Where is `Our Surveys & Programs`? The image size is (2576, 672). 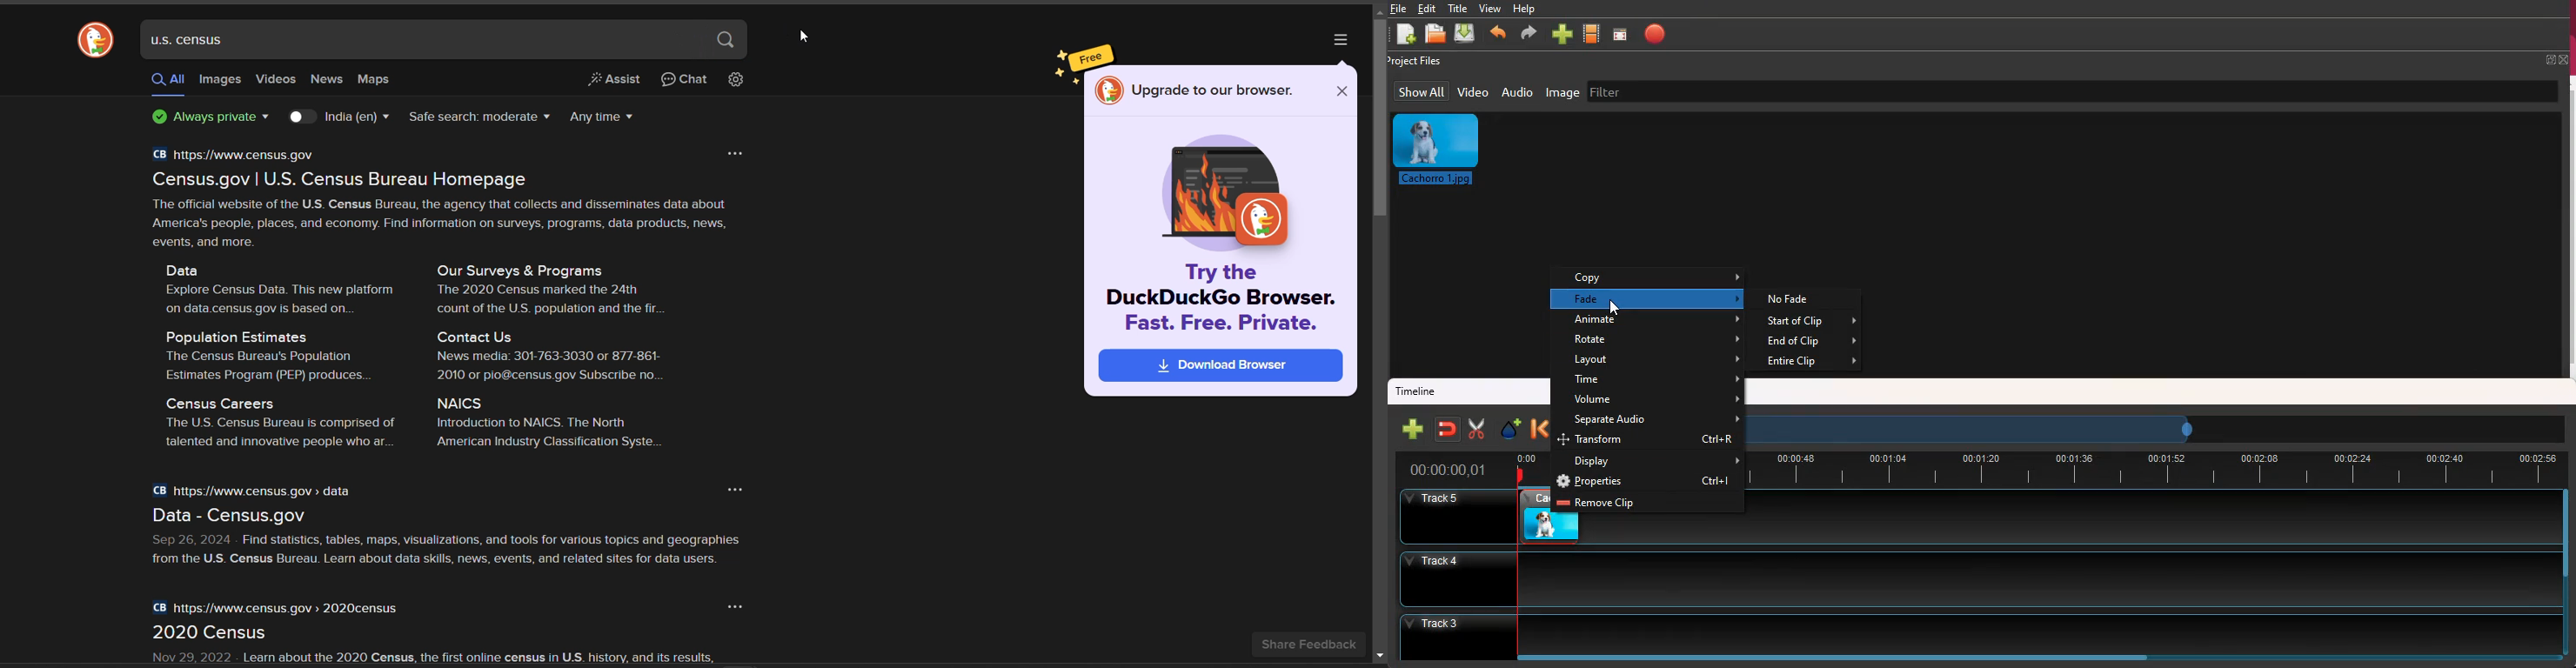
Our Surveys & Programs is located at coordinates (511, 270).